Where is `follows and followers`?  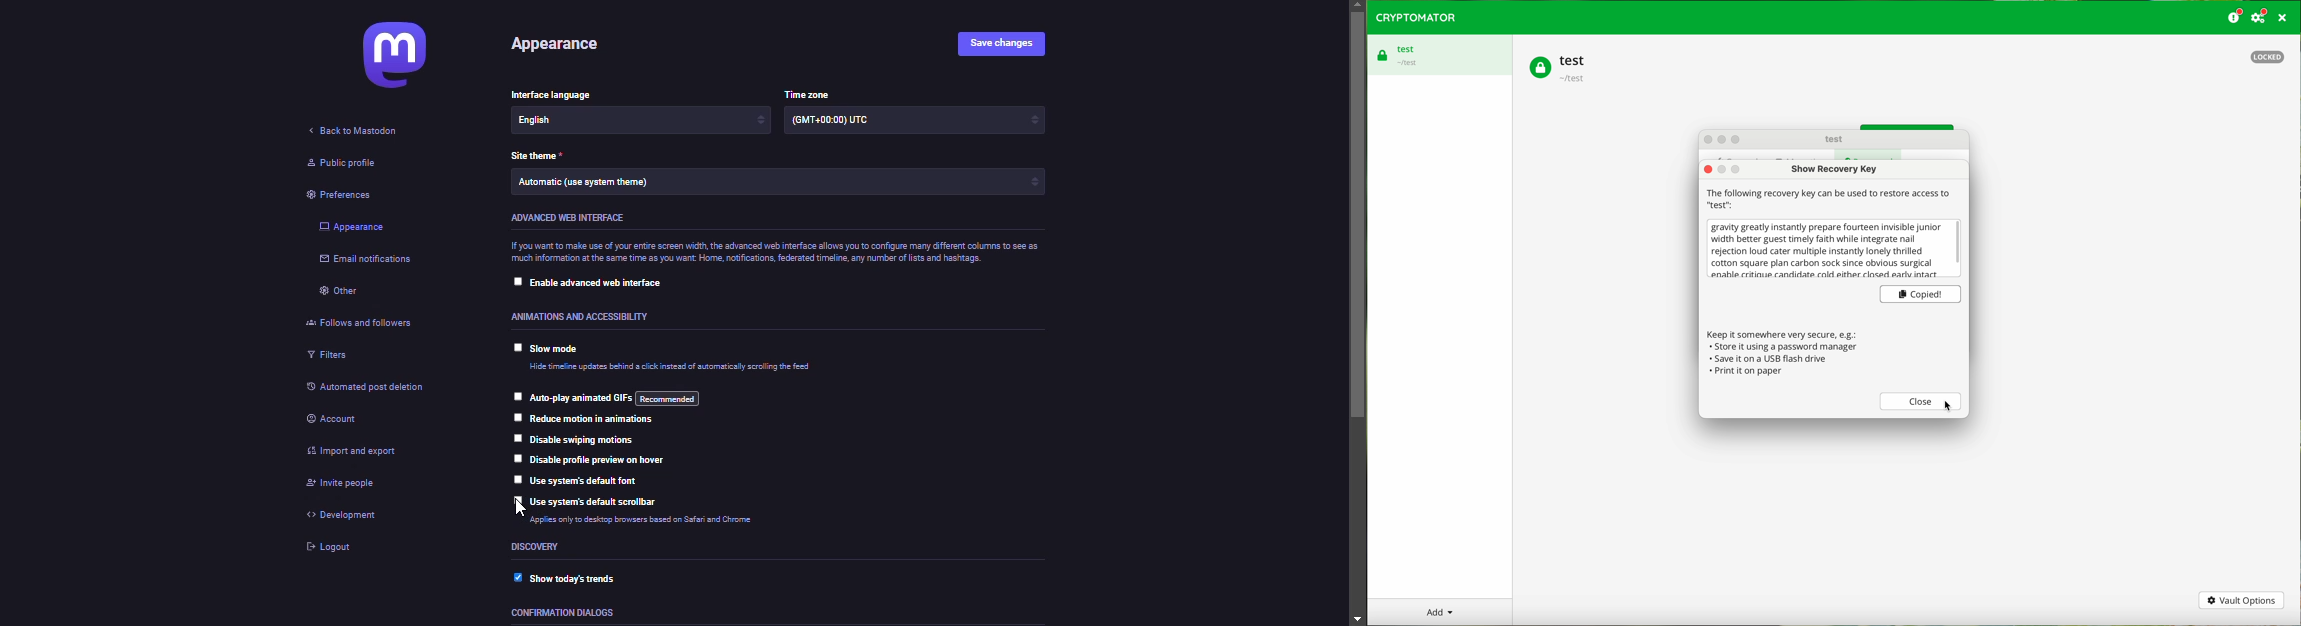 follows and followers is located at coordinates (372, 323).